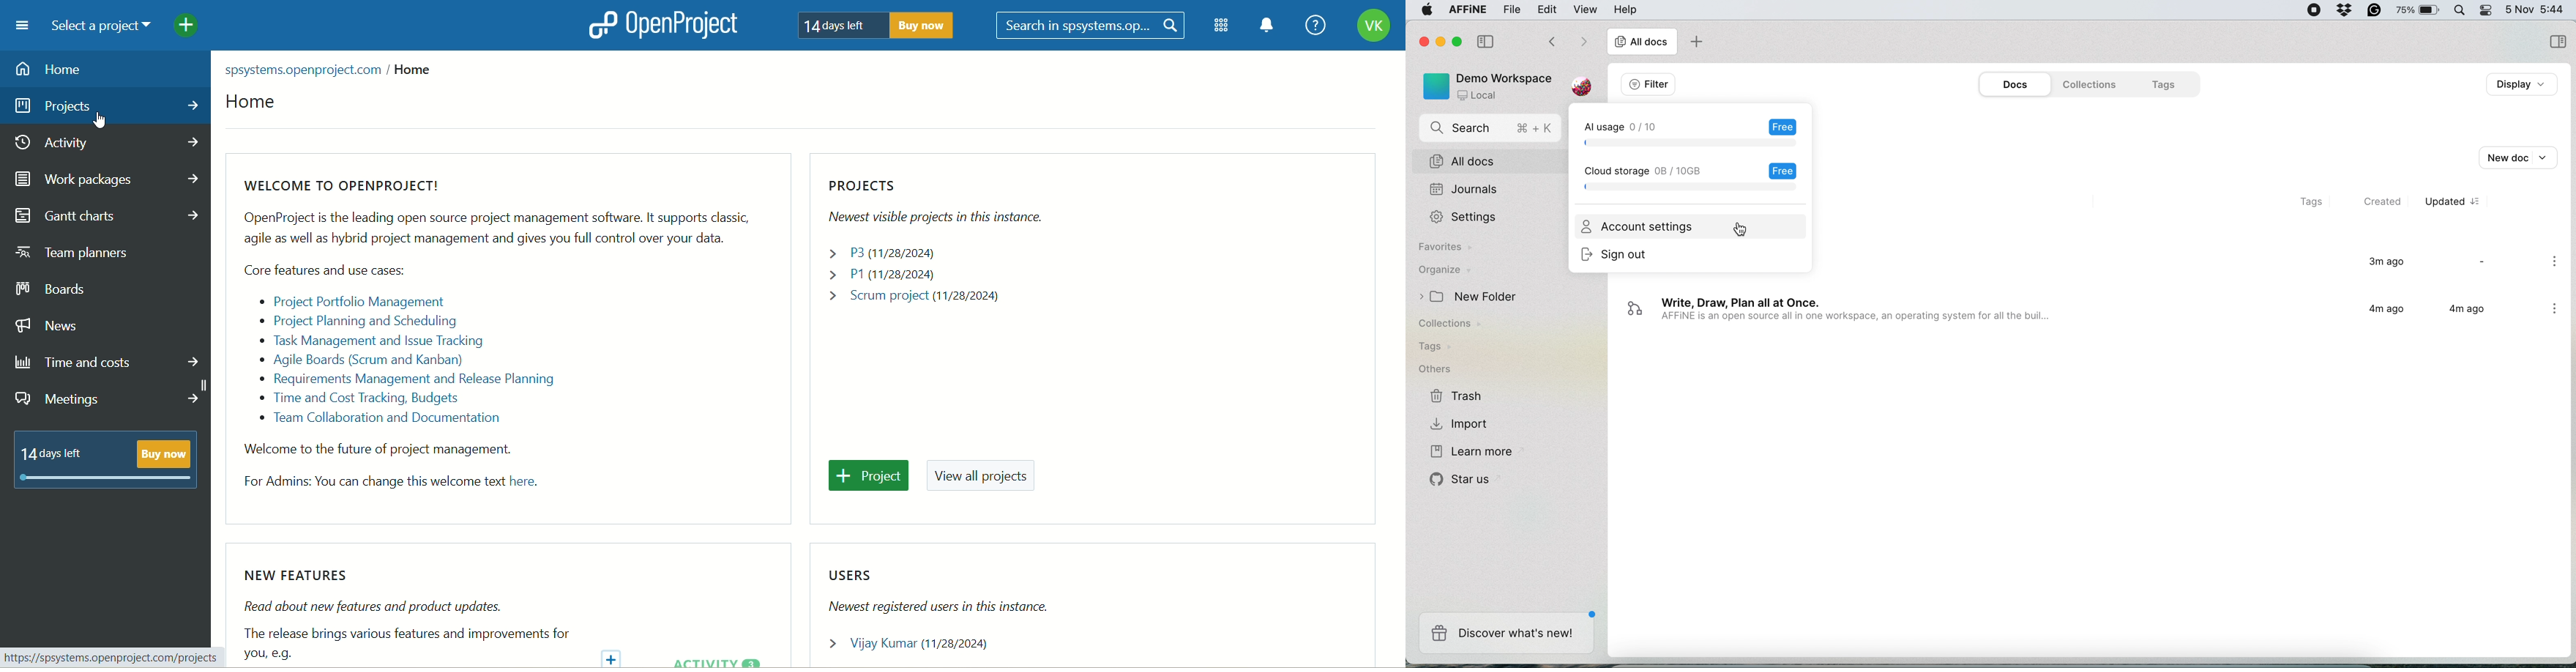 The image size is (2576, 672). What do you see at coordinates (2557, 262) in the screenshot?
I see `more options` at bounding box center [2557, 262].